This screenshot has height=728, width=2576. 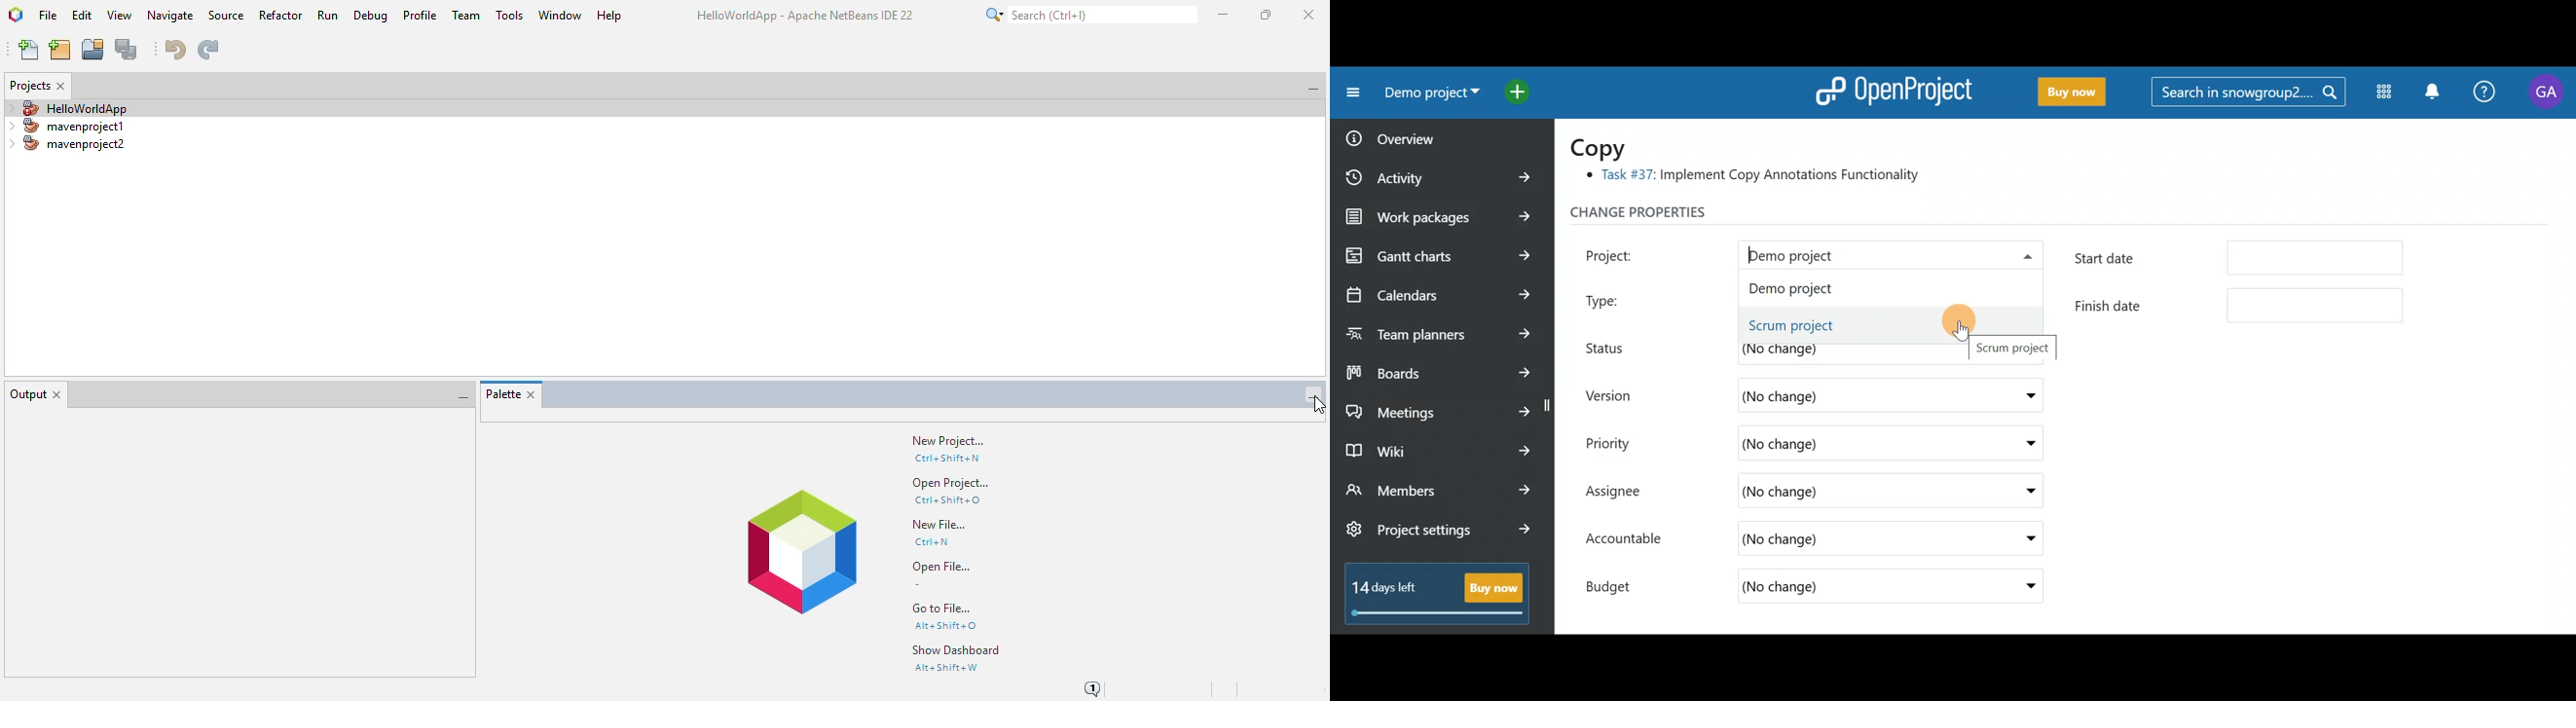 What do you see at coordinates (1439, 492) in the screenshot?
I see `Members` at bounding box center [1439, 492].